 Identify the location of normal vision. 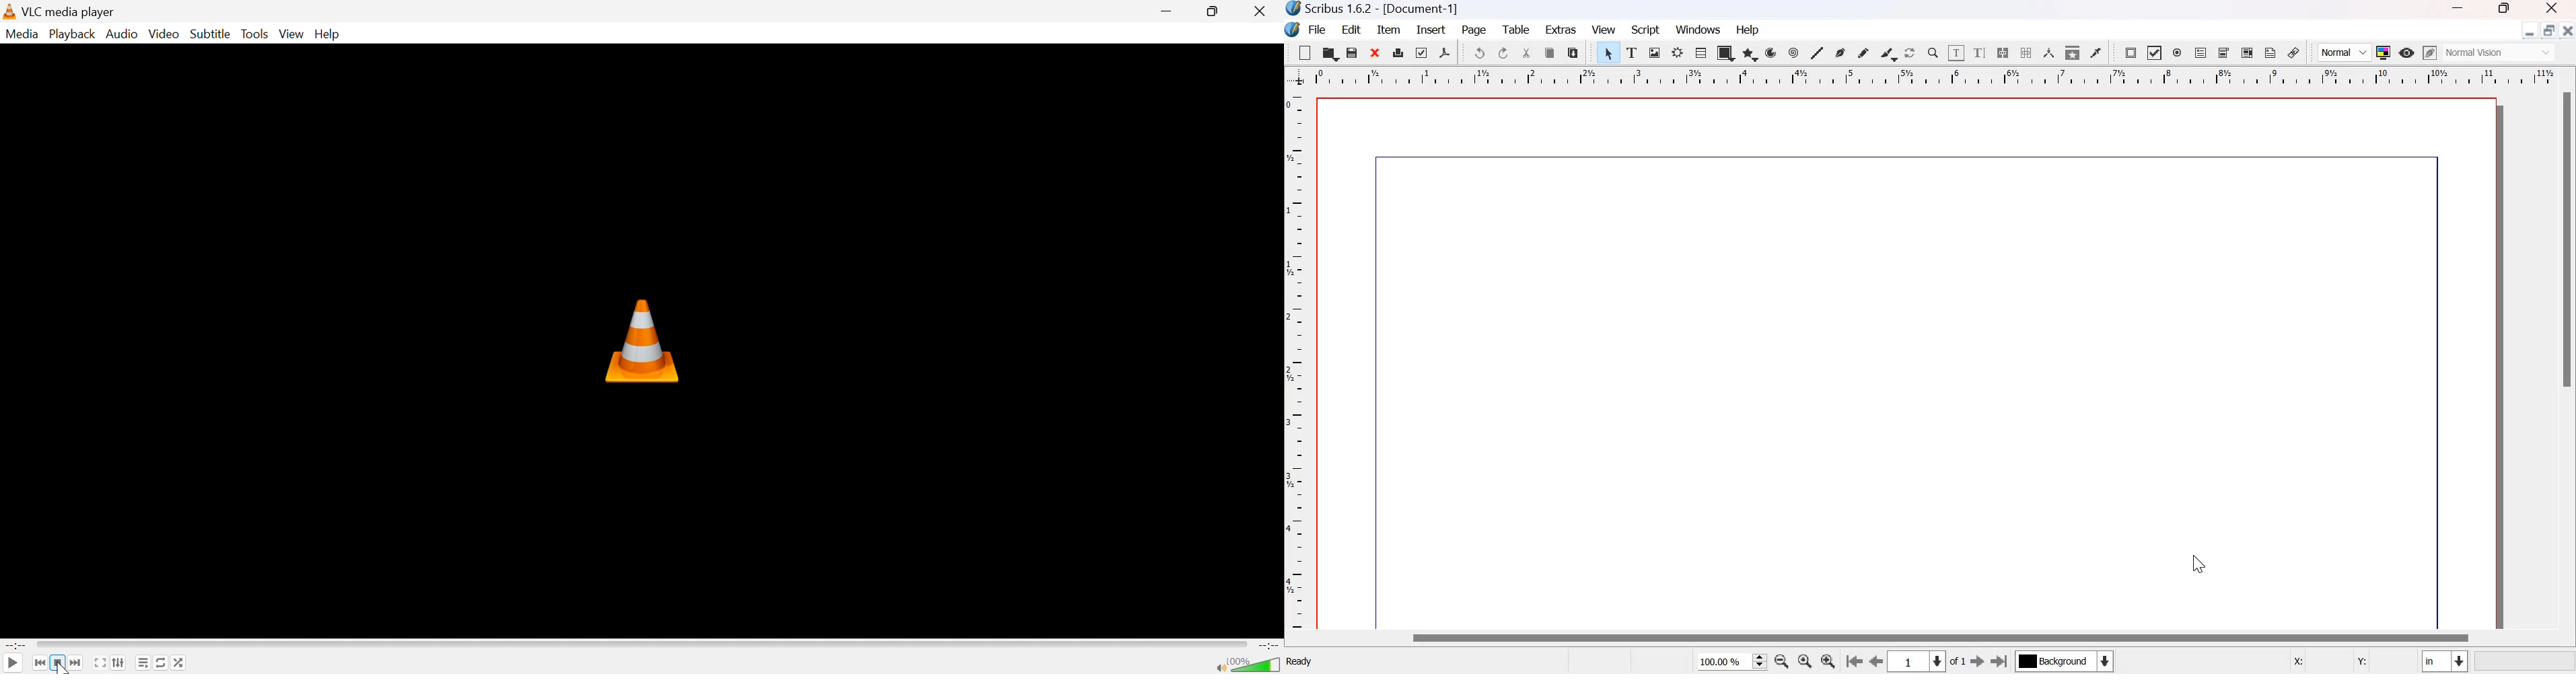
(2499, 52).